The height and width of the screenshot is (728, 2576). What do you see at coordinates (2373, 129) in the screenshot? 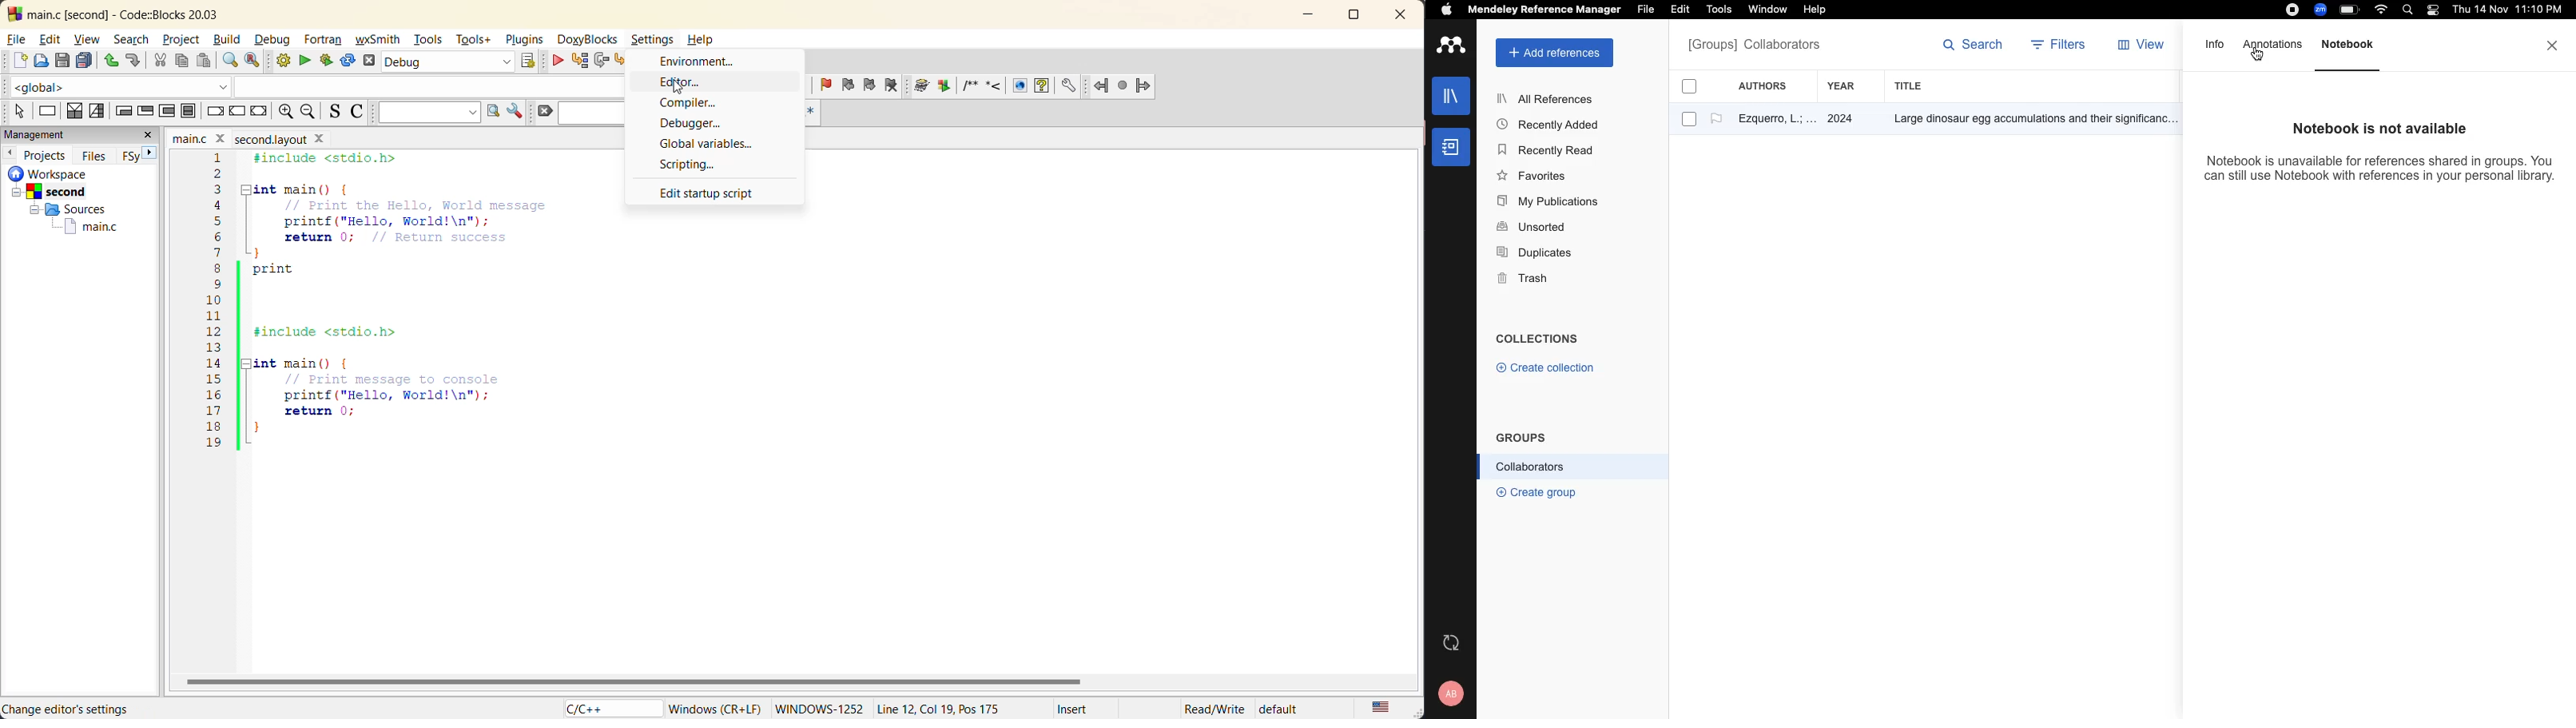
I see `Notebook is not available` at bounding box center [2373, 129].